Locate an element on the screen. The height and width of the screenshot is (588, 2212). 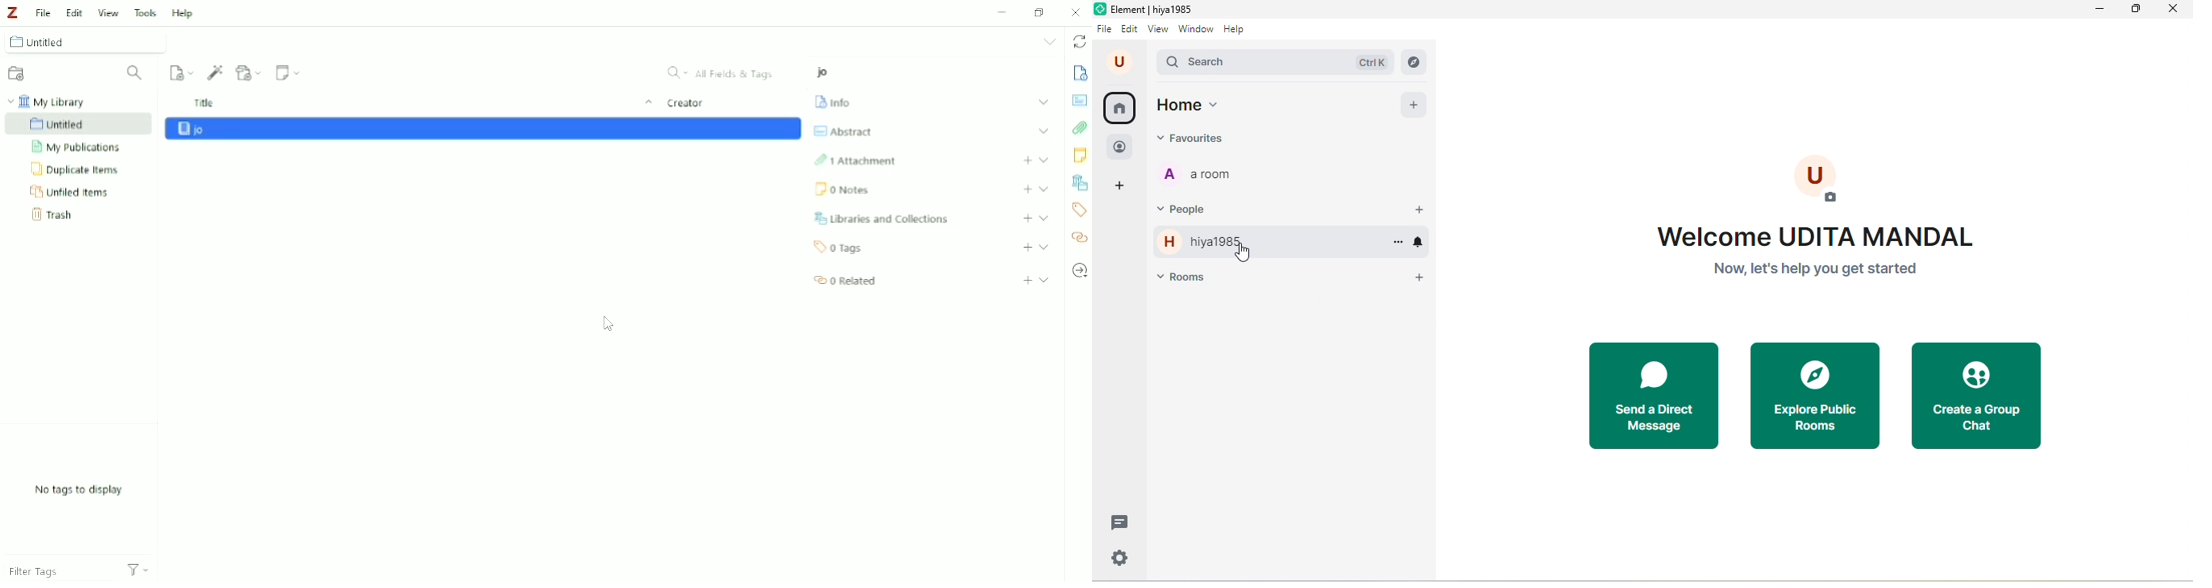
Home  is located at coordinates (1198, 106).